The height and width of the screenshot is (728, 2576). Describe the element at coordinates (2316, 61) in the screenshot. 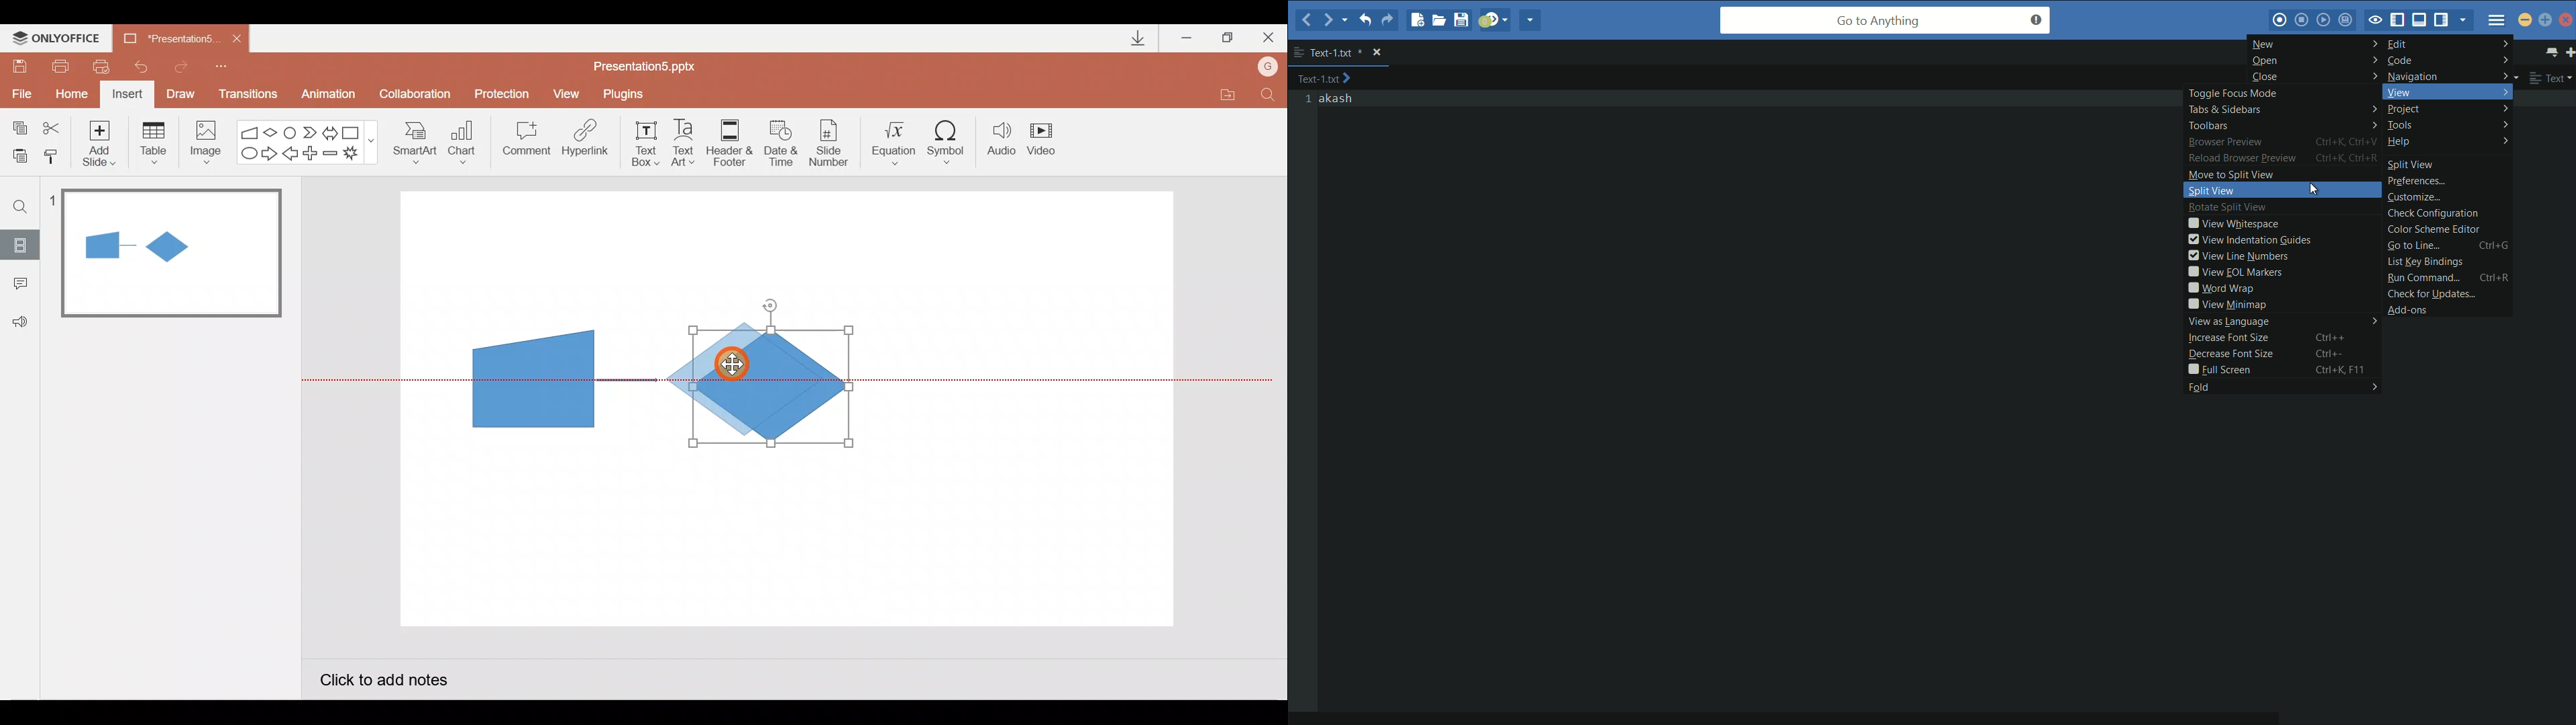

I see `open` at that location.